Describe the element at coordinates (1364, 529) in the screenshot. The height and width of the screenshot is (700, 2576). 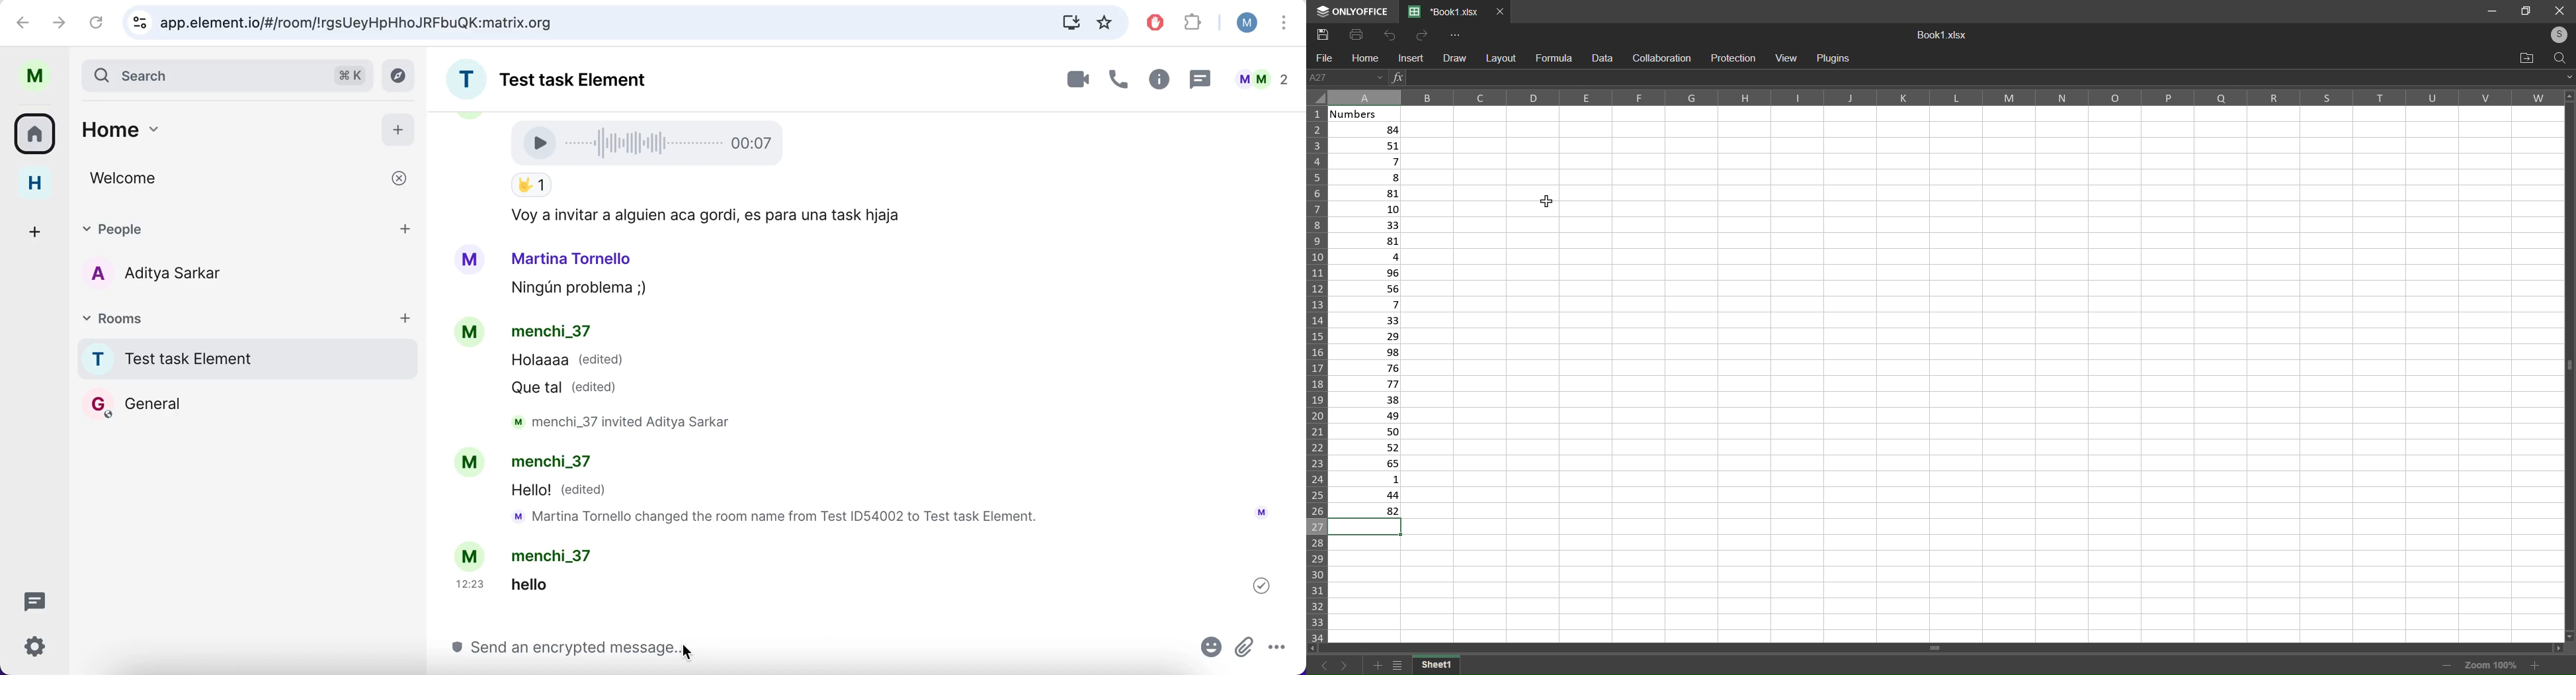
I see `selected celll` at that location.